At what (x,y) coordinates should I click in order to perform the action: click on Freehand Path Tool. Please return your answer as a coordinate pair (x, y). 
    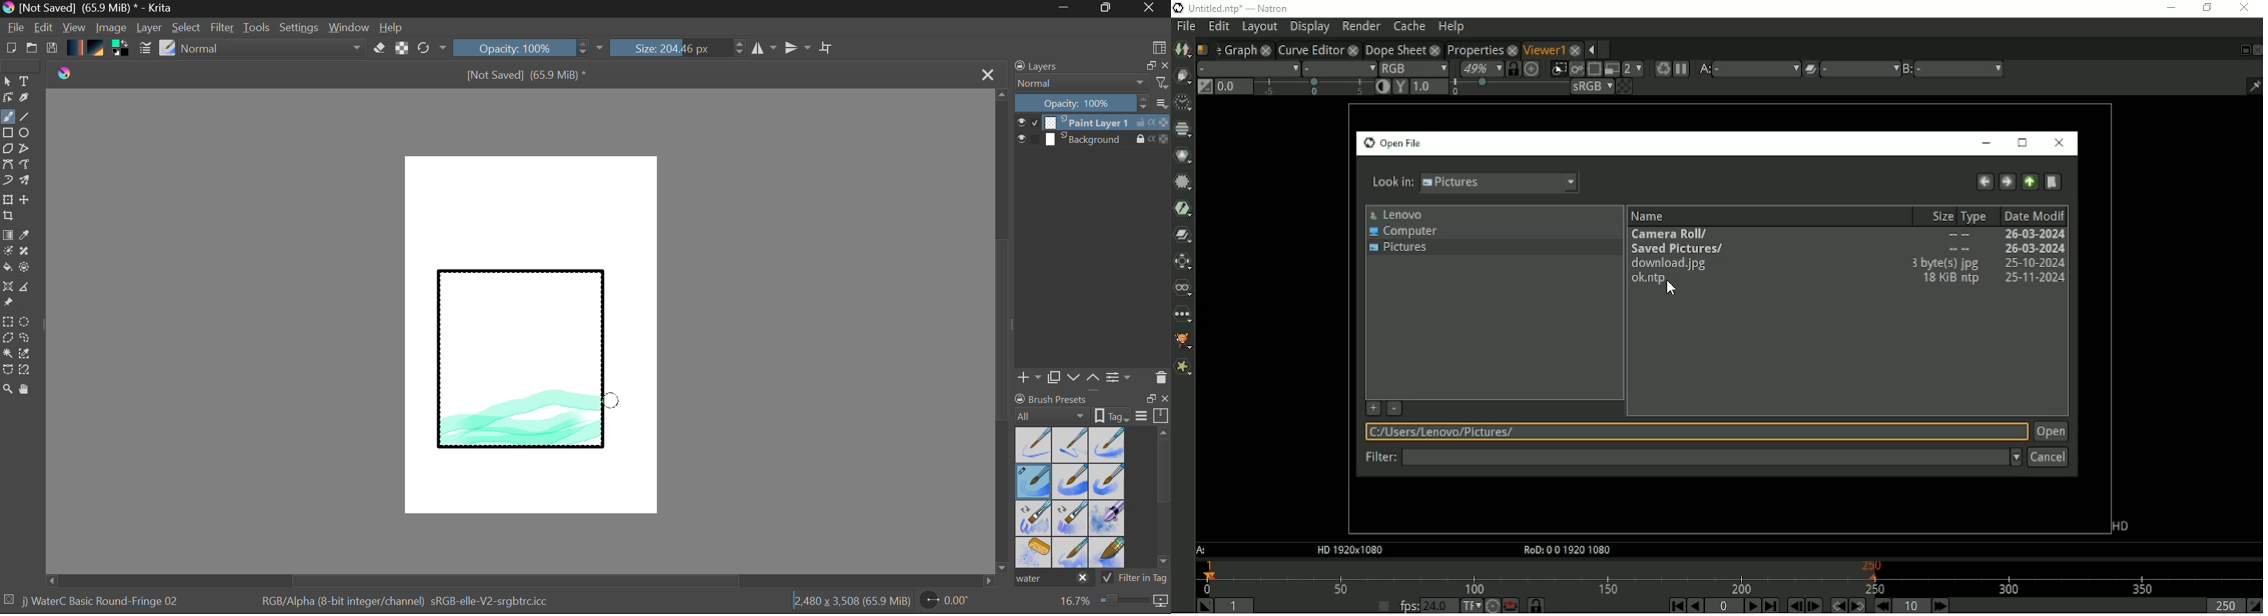
    Looking at the image, I should click on (24, 165).